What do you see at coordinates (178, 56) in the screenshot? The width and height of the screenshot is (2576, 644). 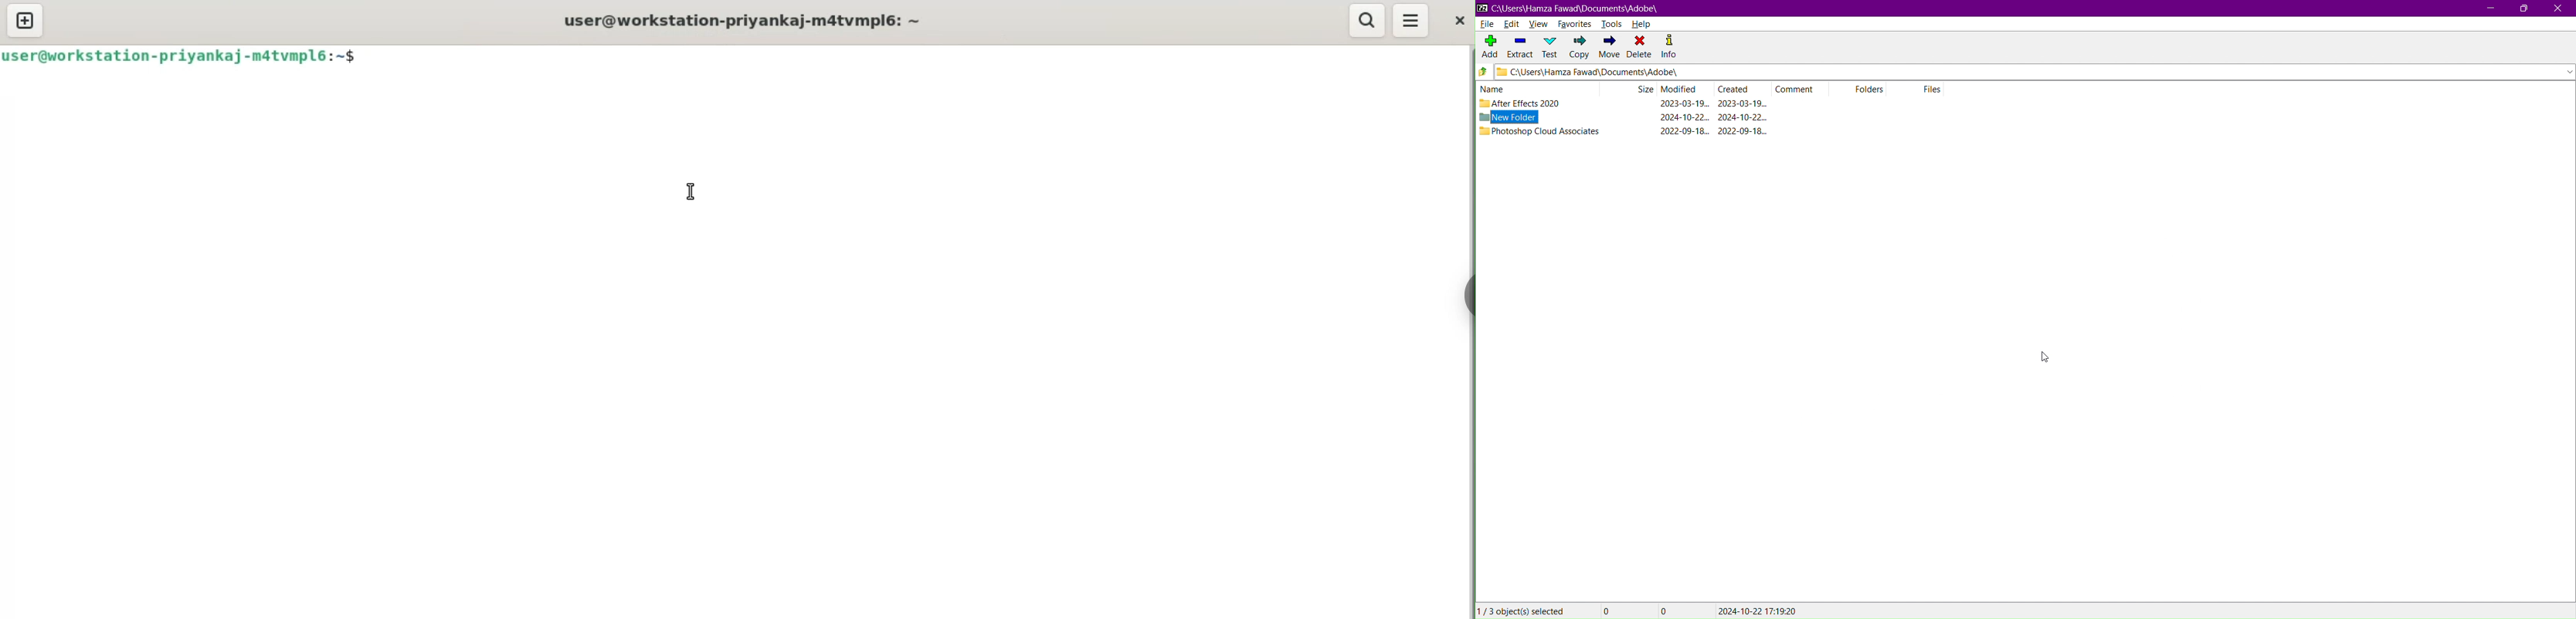 I see `user@workstation-priyankaj-m4tvmpl6: ~$` at bounding box center [178, 56].